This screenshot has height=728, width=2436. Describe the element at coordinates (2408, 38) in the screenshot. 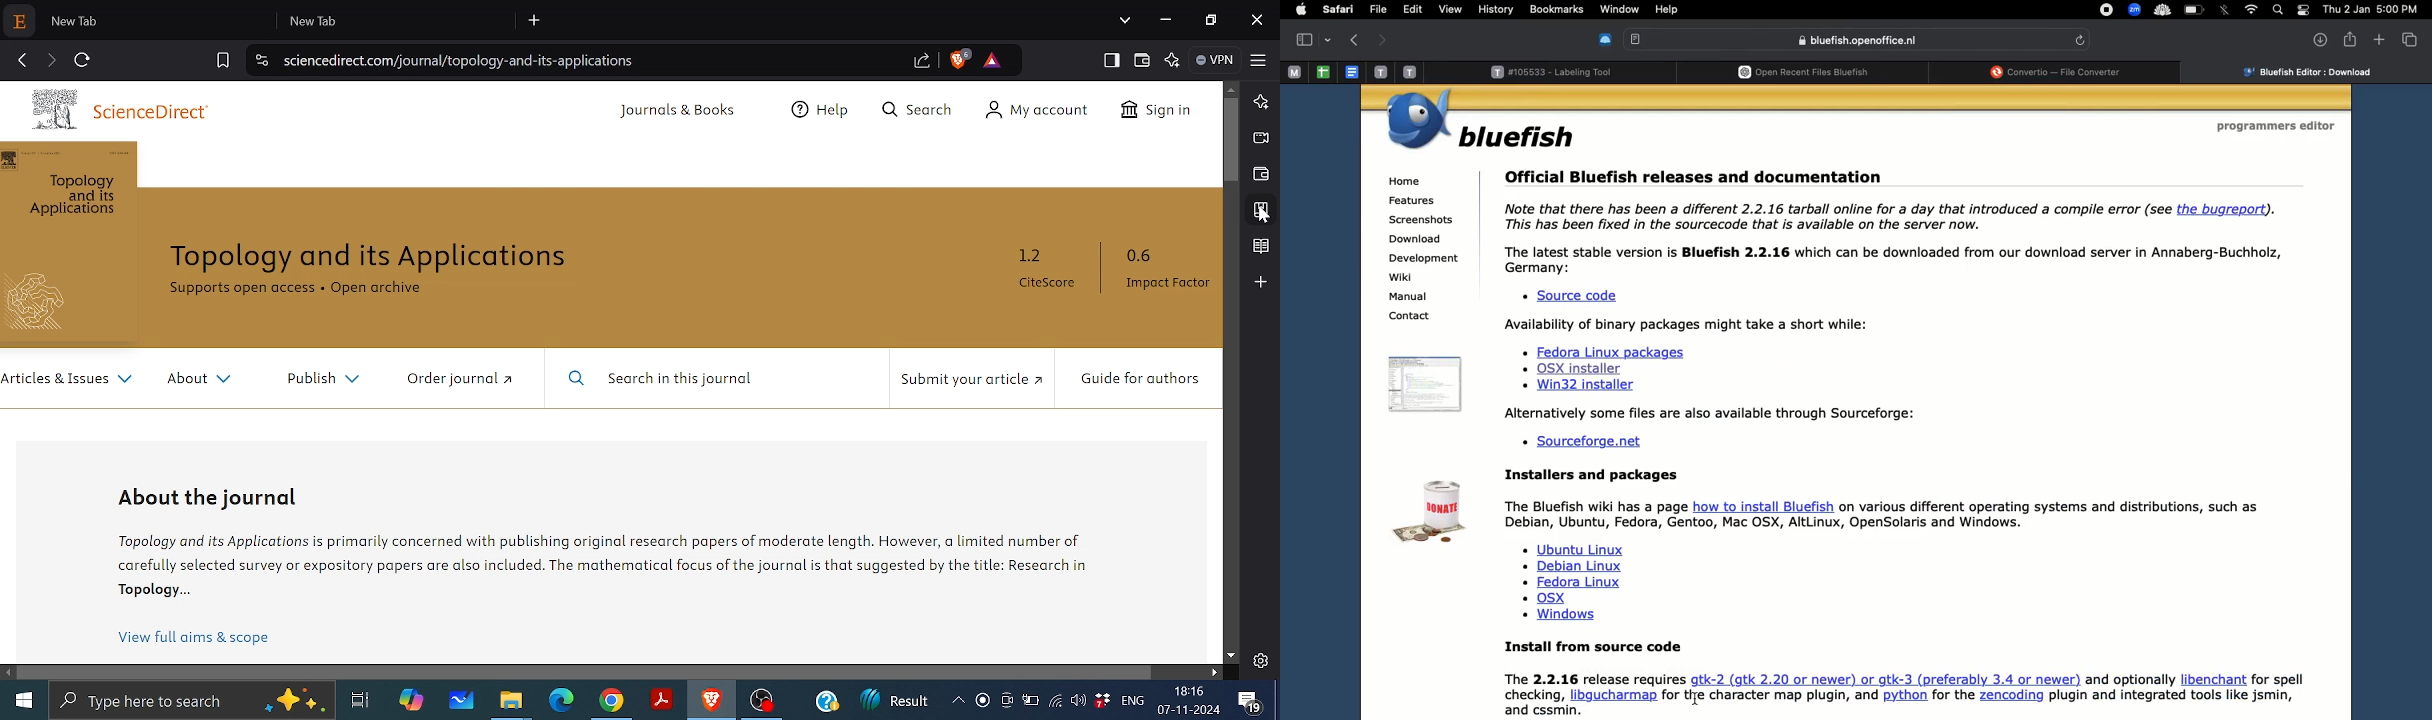

I see `tabs` at that location.